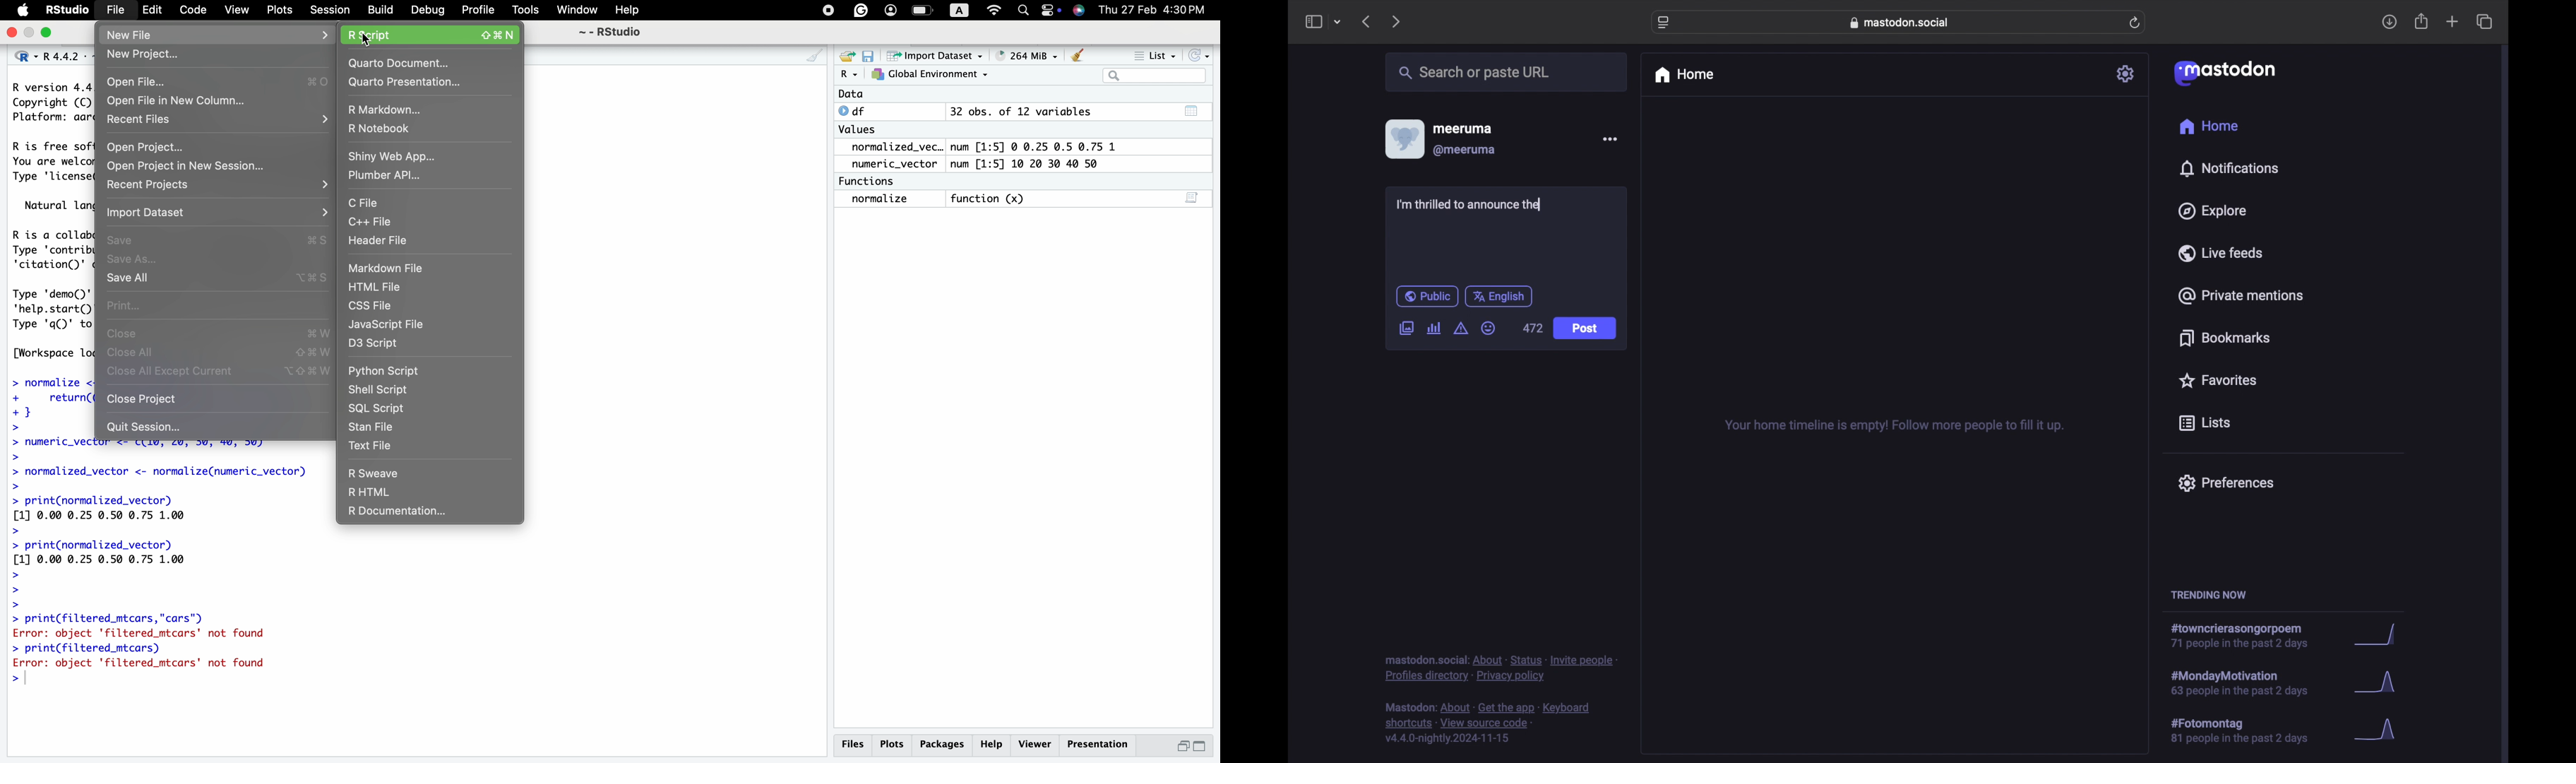 The image size is (2576, 784). Describe the element at coordinates (9, 681) in the screenshot. I see `prompt cursor` at that location.